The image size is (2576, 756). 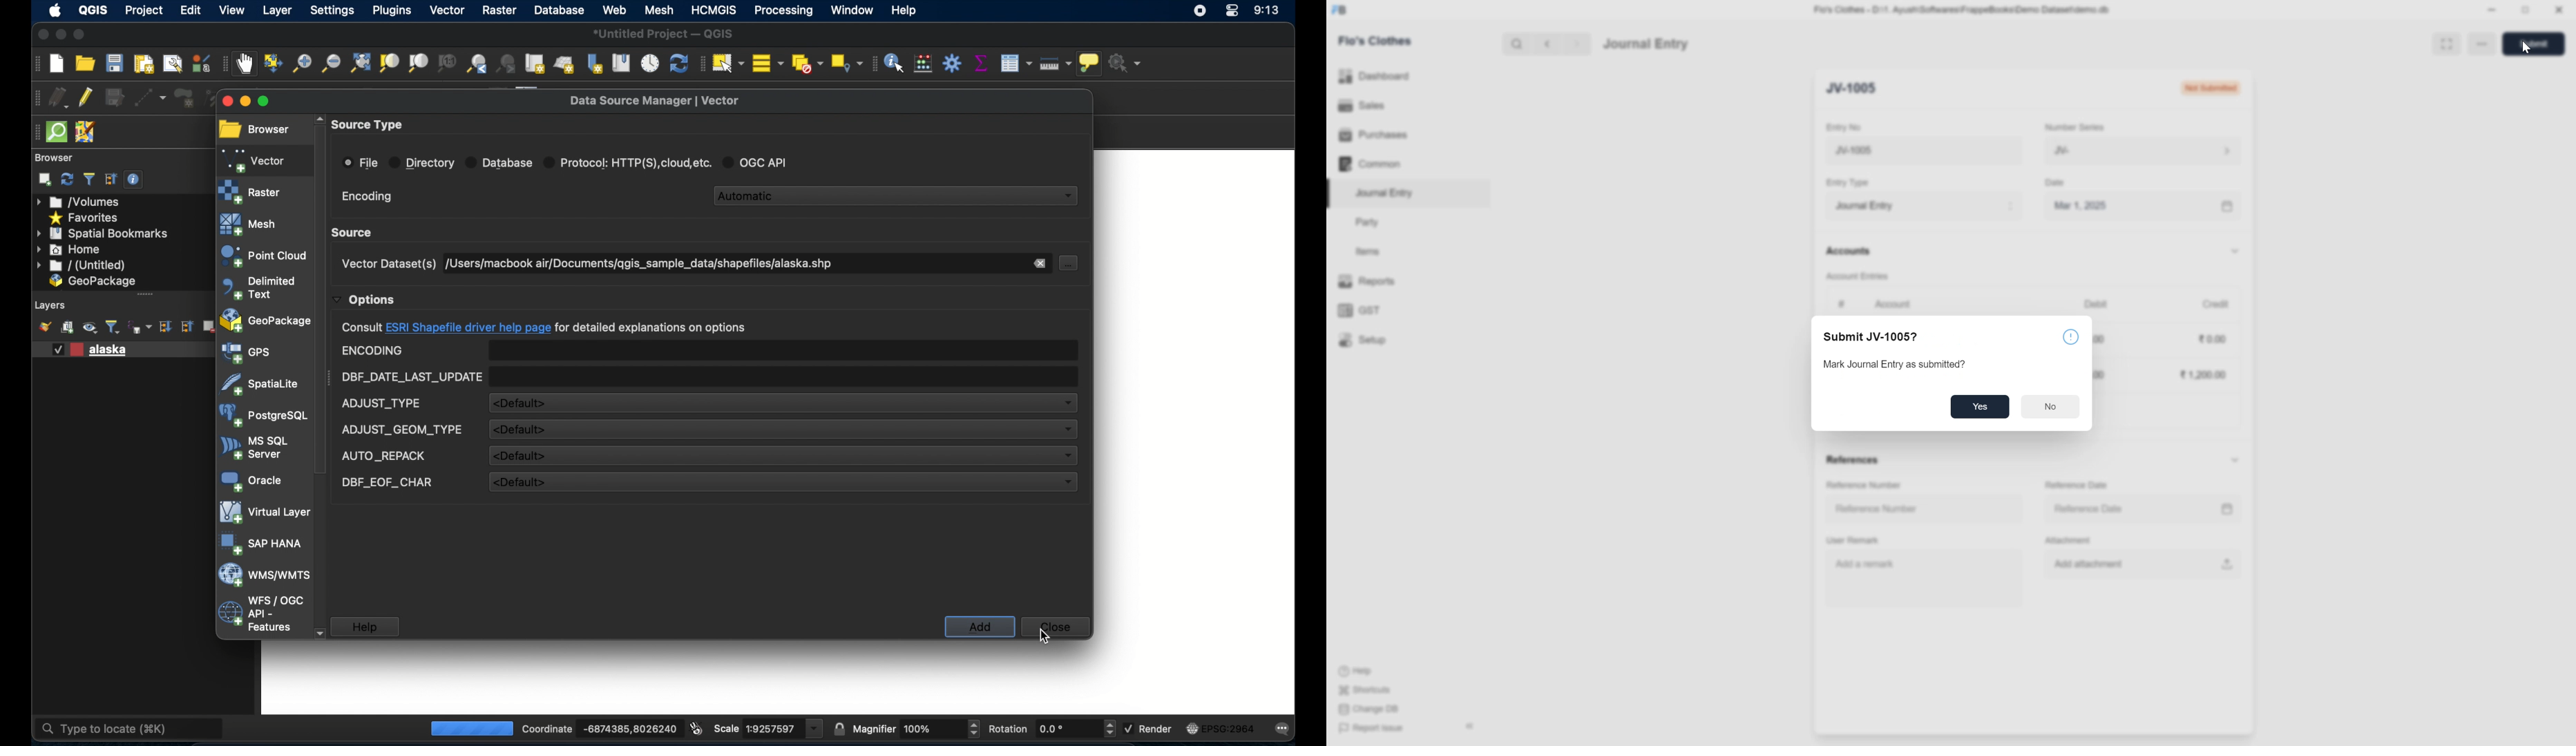 What do you see at coordinates (715, 10) in the screenshot?
I see `HCMGIS` at bounding box center [715, 10].